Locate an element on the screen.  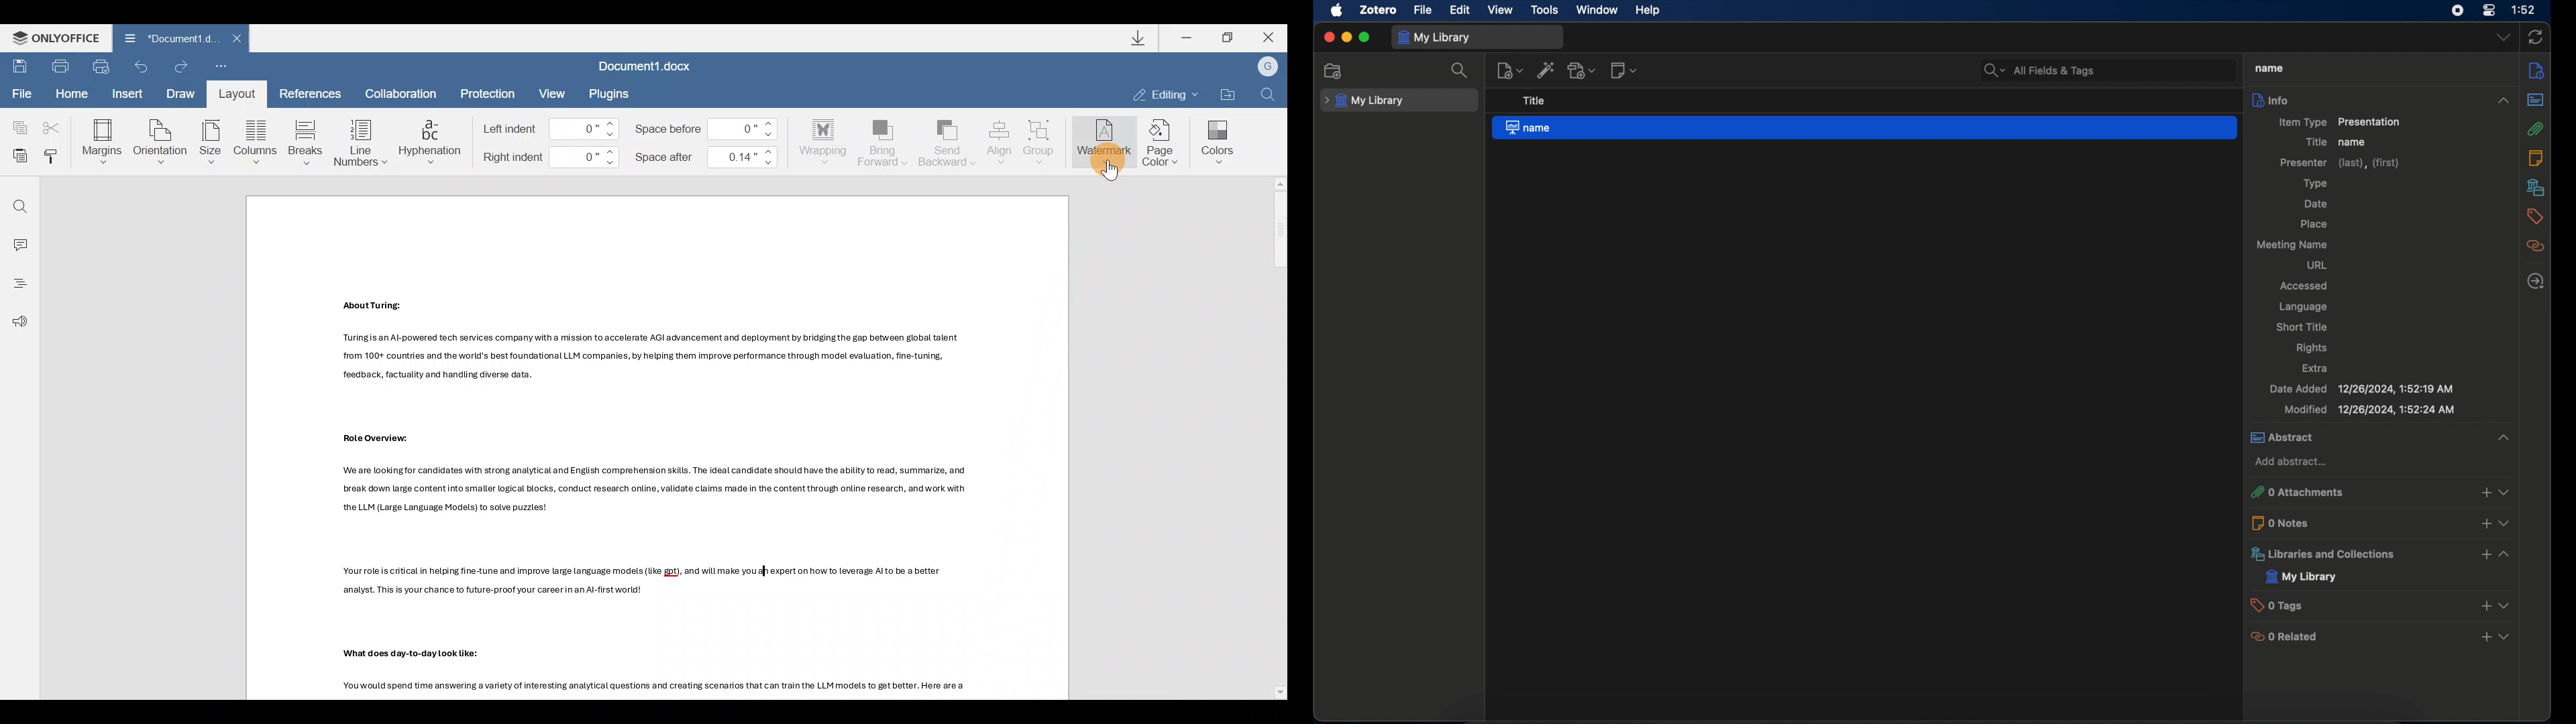
extra is located at coordinates (2316, 368).